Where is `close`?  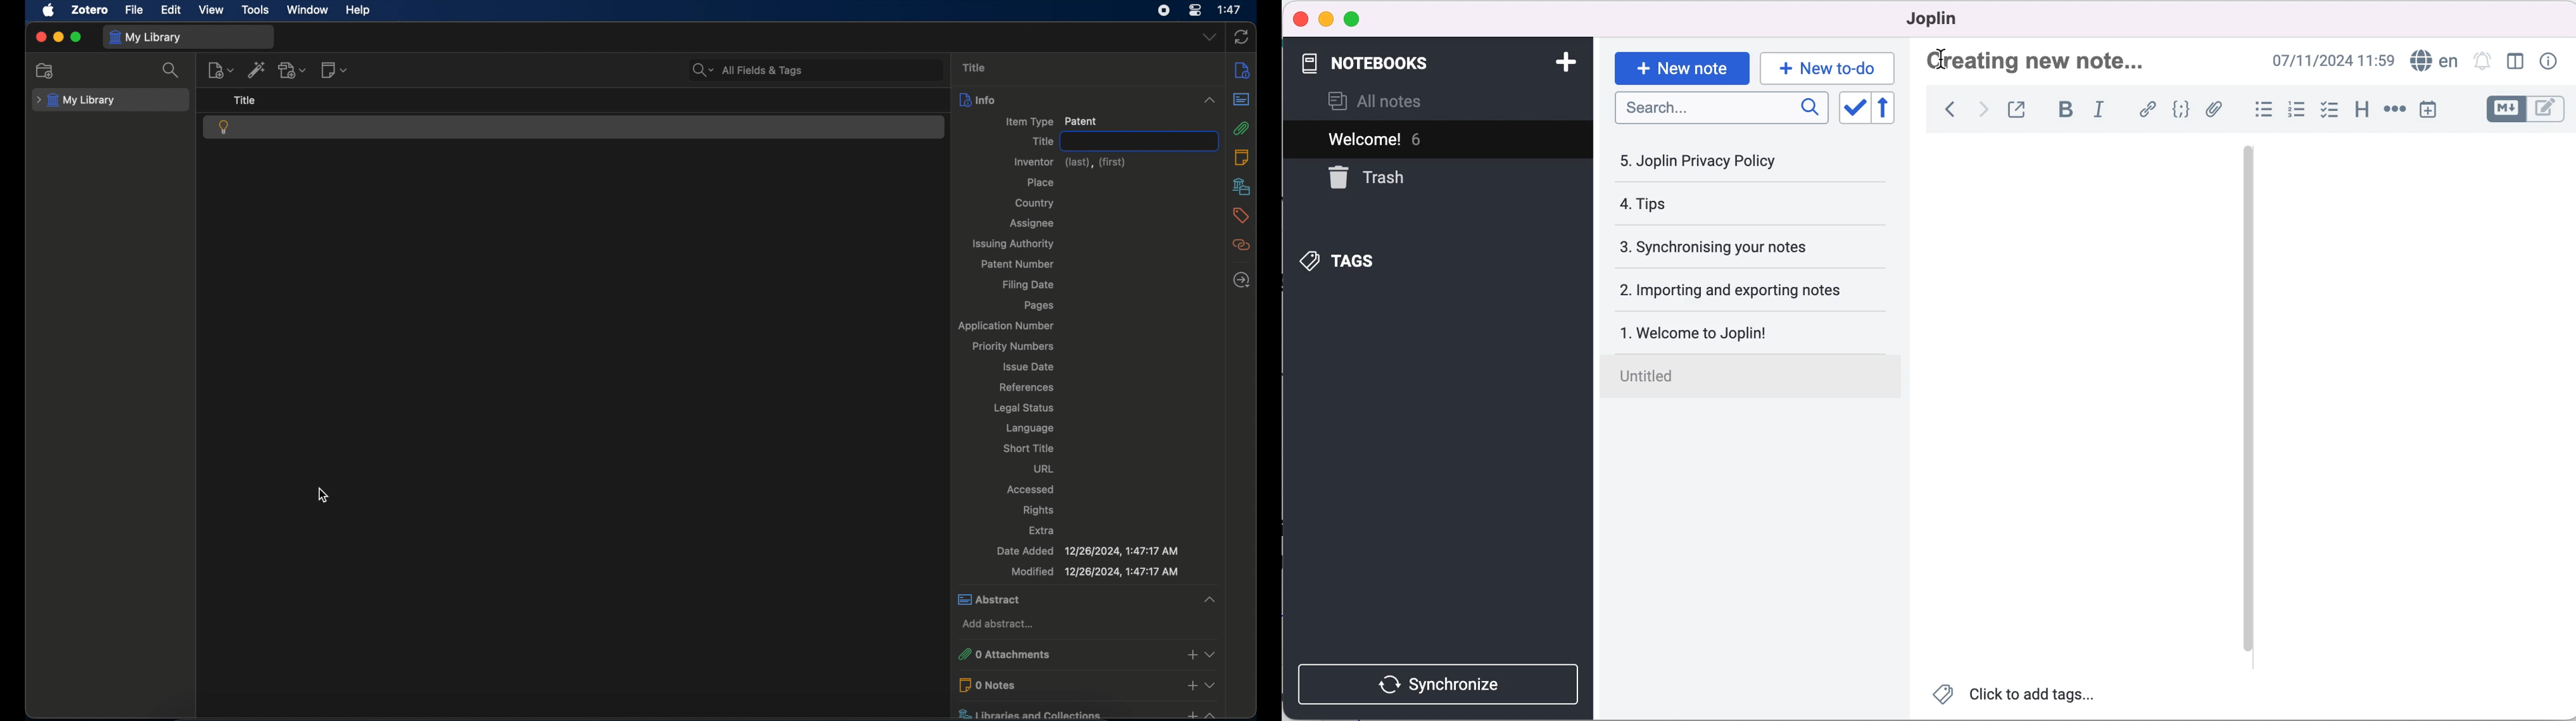
close is located at coordinates (41, 36).